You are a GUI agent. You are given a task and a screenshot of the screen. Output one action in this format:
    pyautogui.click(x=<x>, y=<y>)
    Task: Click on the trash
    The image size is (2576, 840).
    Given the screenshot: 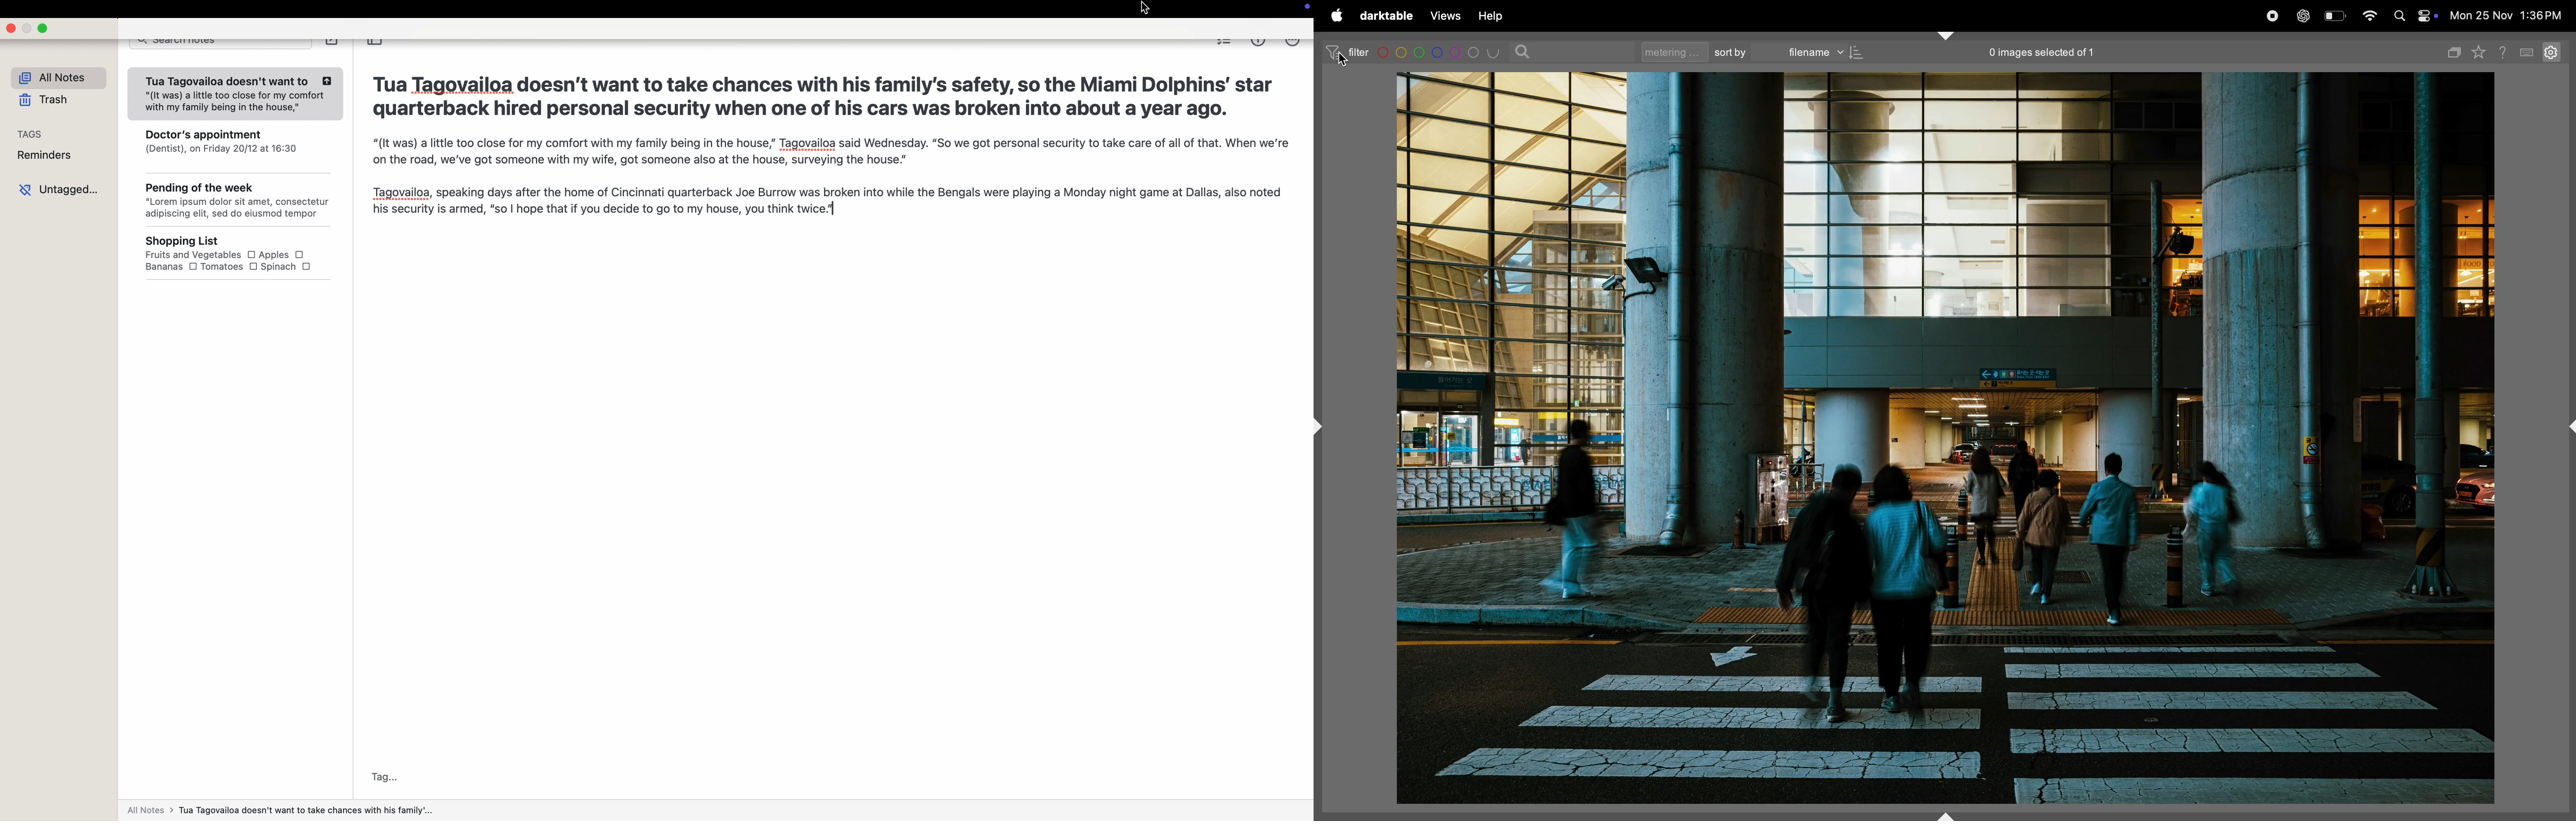 What is the action you would take?
    pyautogui.click(x=43, y=101)
    